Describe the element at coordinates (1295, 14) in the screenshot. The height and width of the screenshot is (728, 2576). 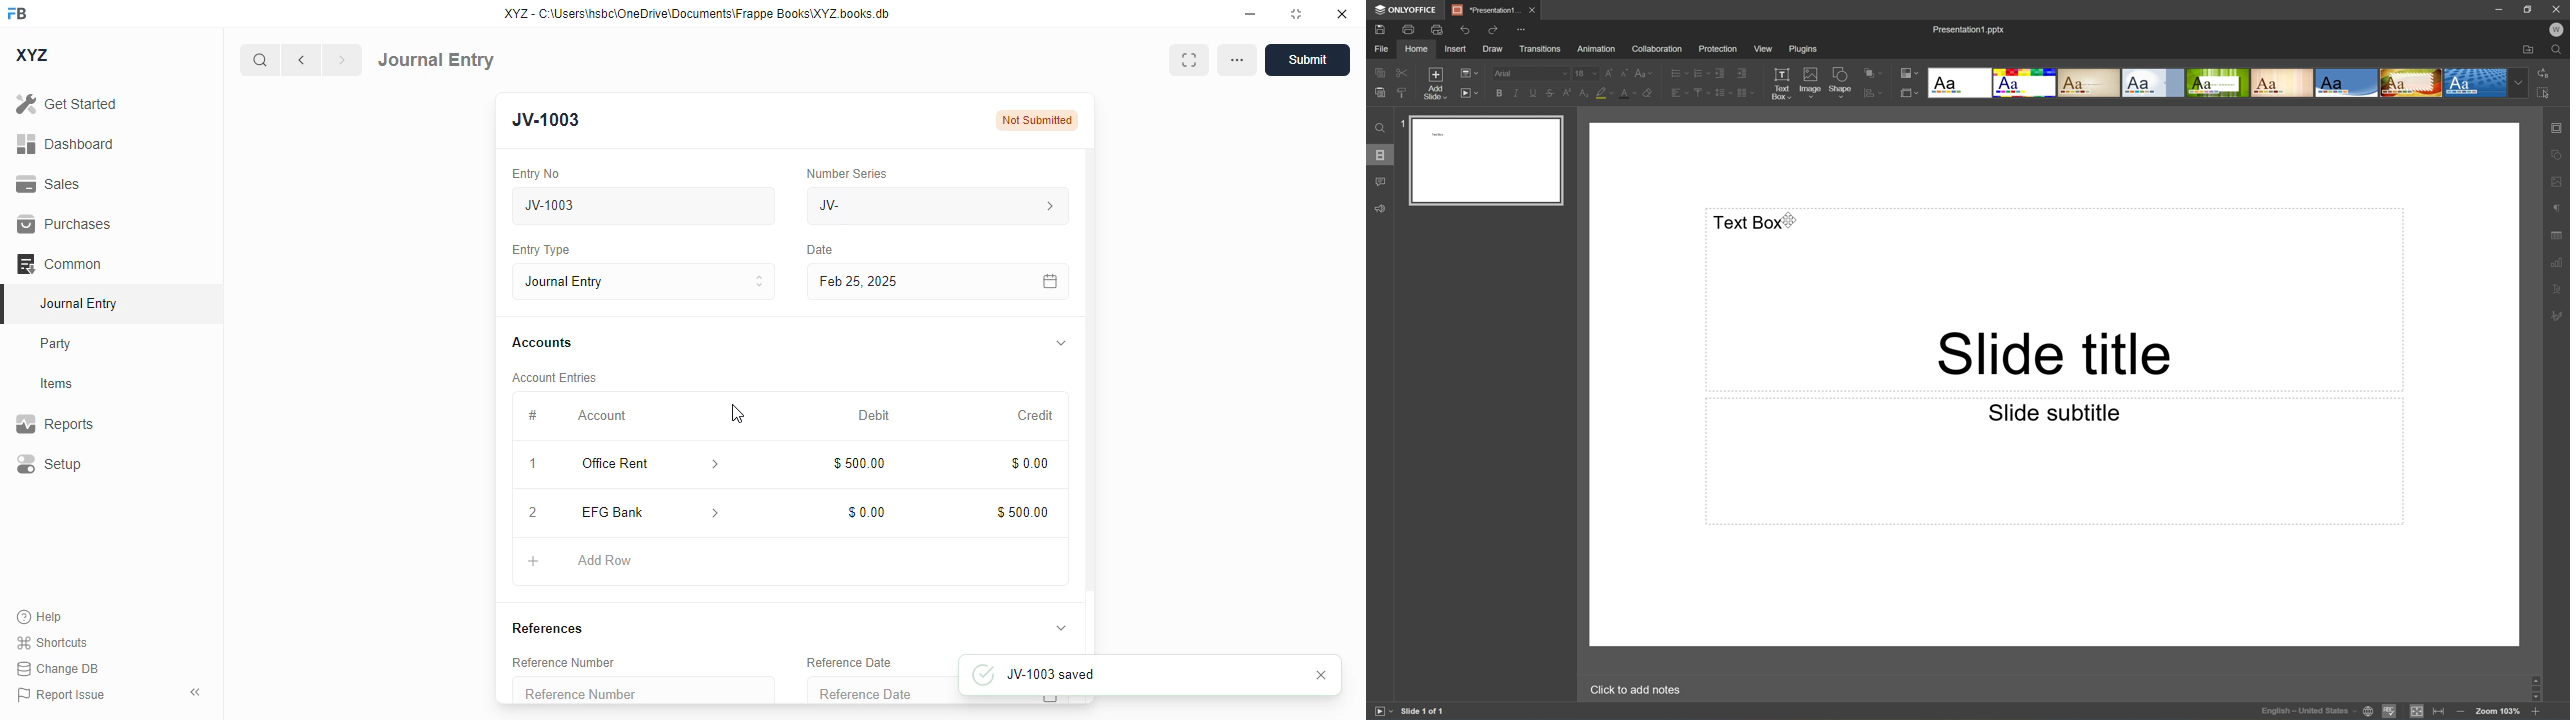
I see `toggle maximize` at that location.